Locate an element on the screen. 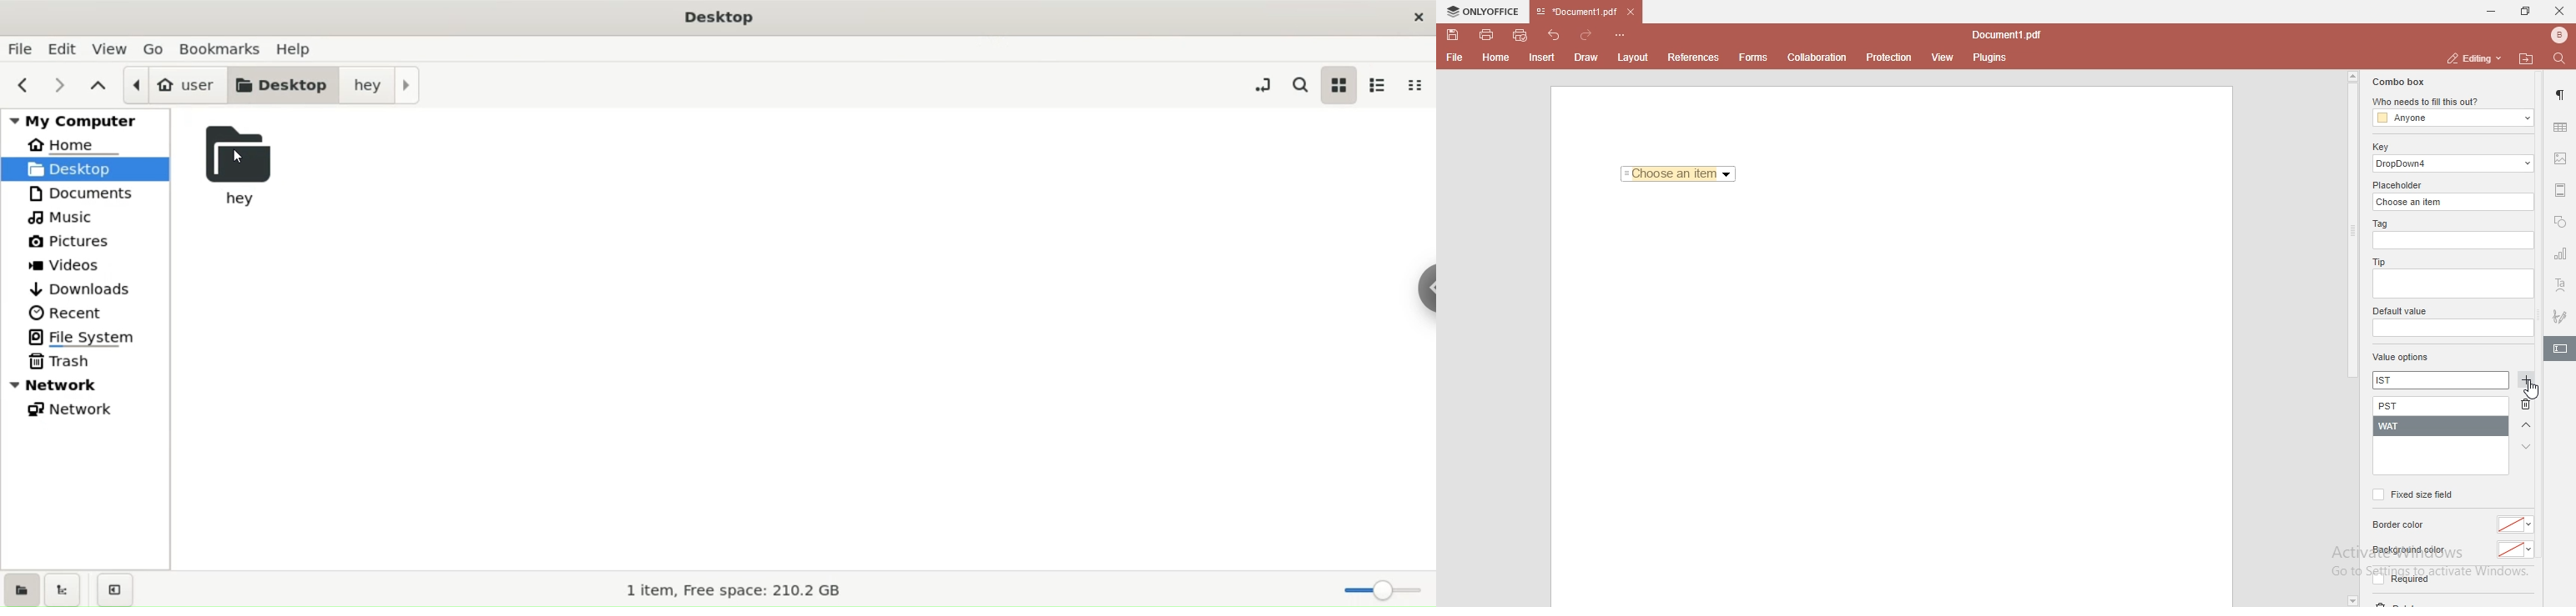 Image resolution: width=2576 pixels, height=616 pixels. References is located at coordinates (1691, 58).